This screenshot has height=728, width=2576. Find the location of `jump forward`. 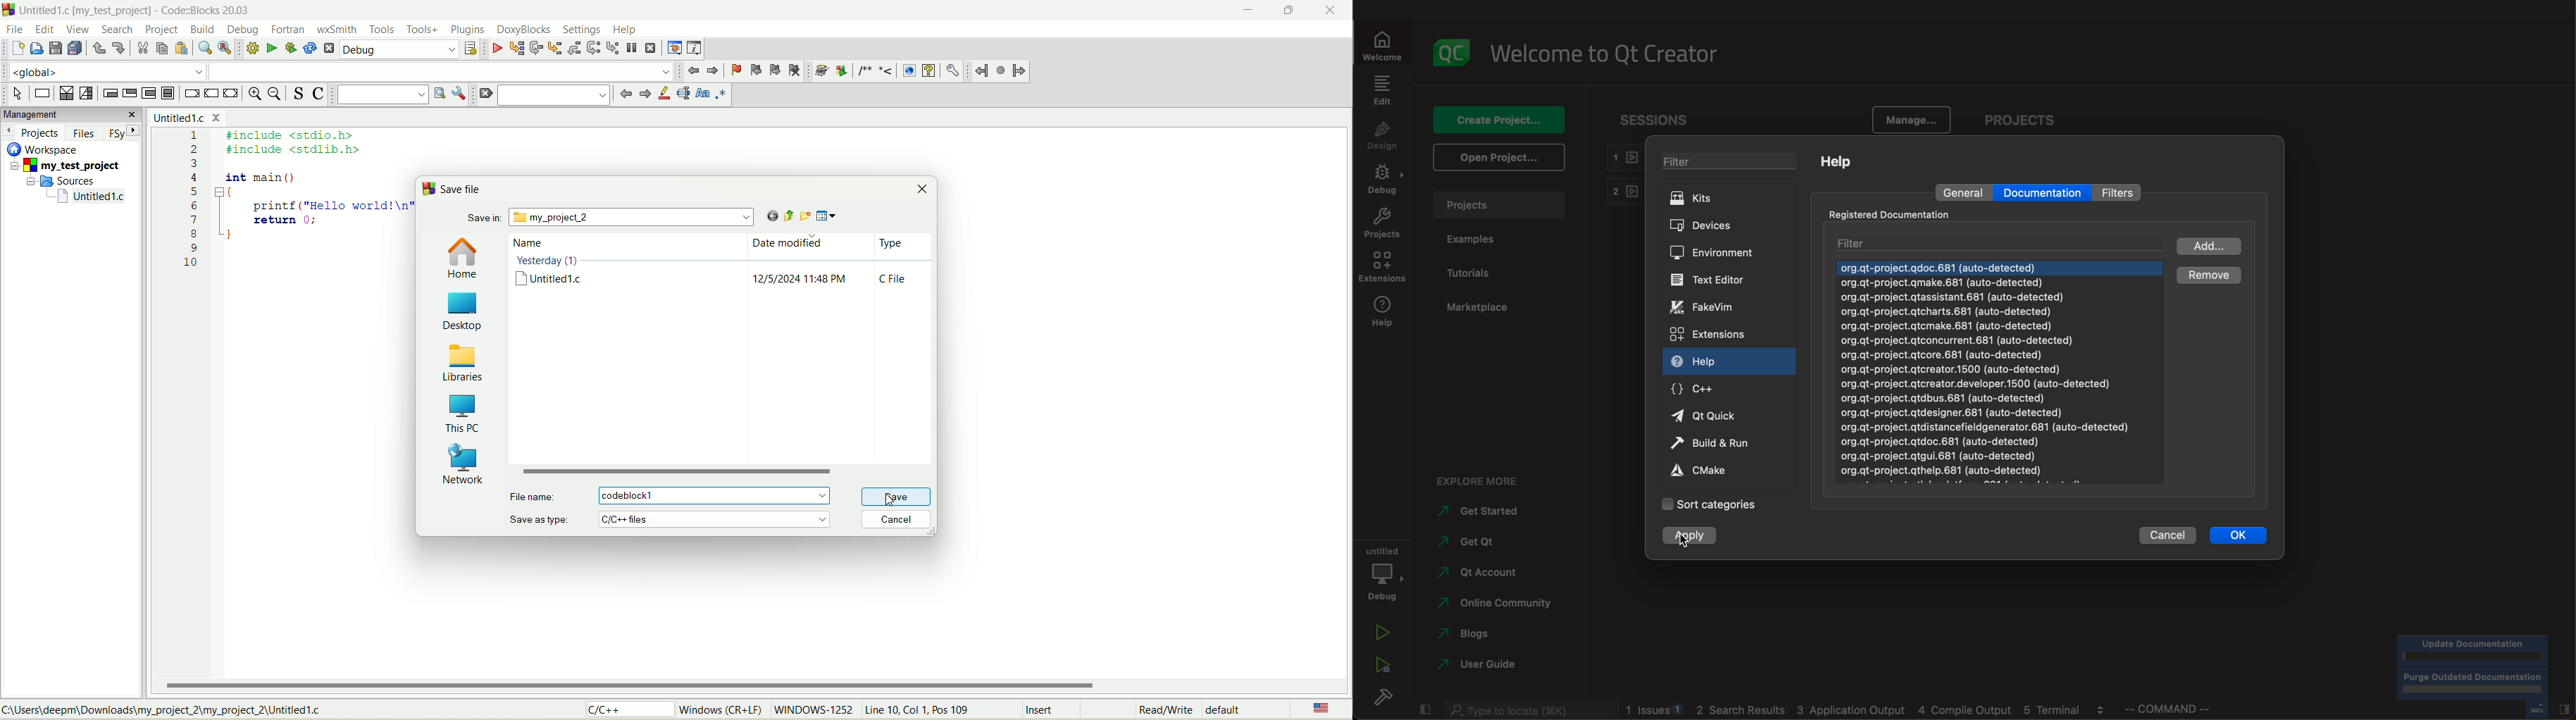

jump forward is located at coordinates (1019, 73).